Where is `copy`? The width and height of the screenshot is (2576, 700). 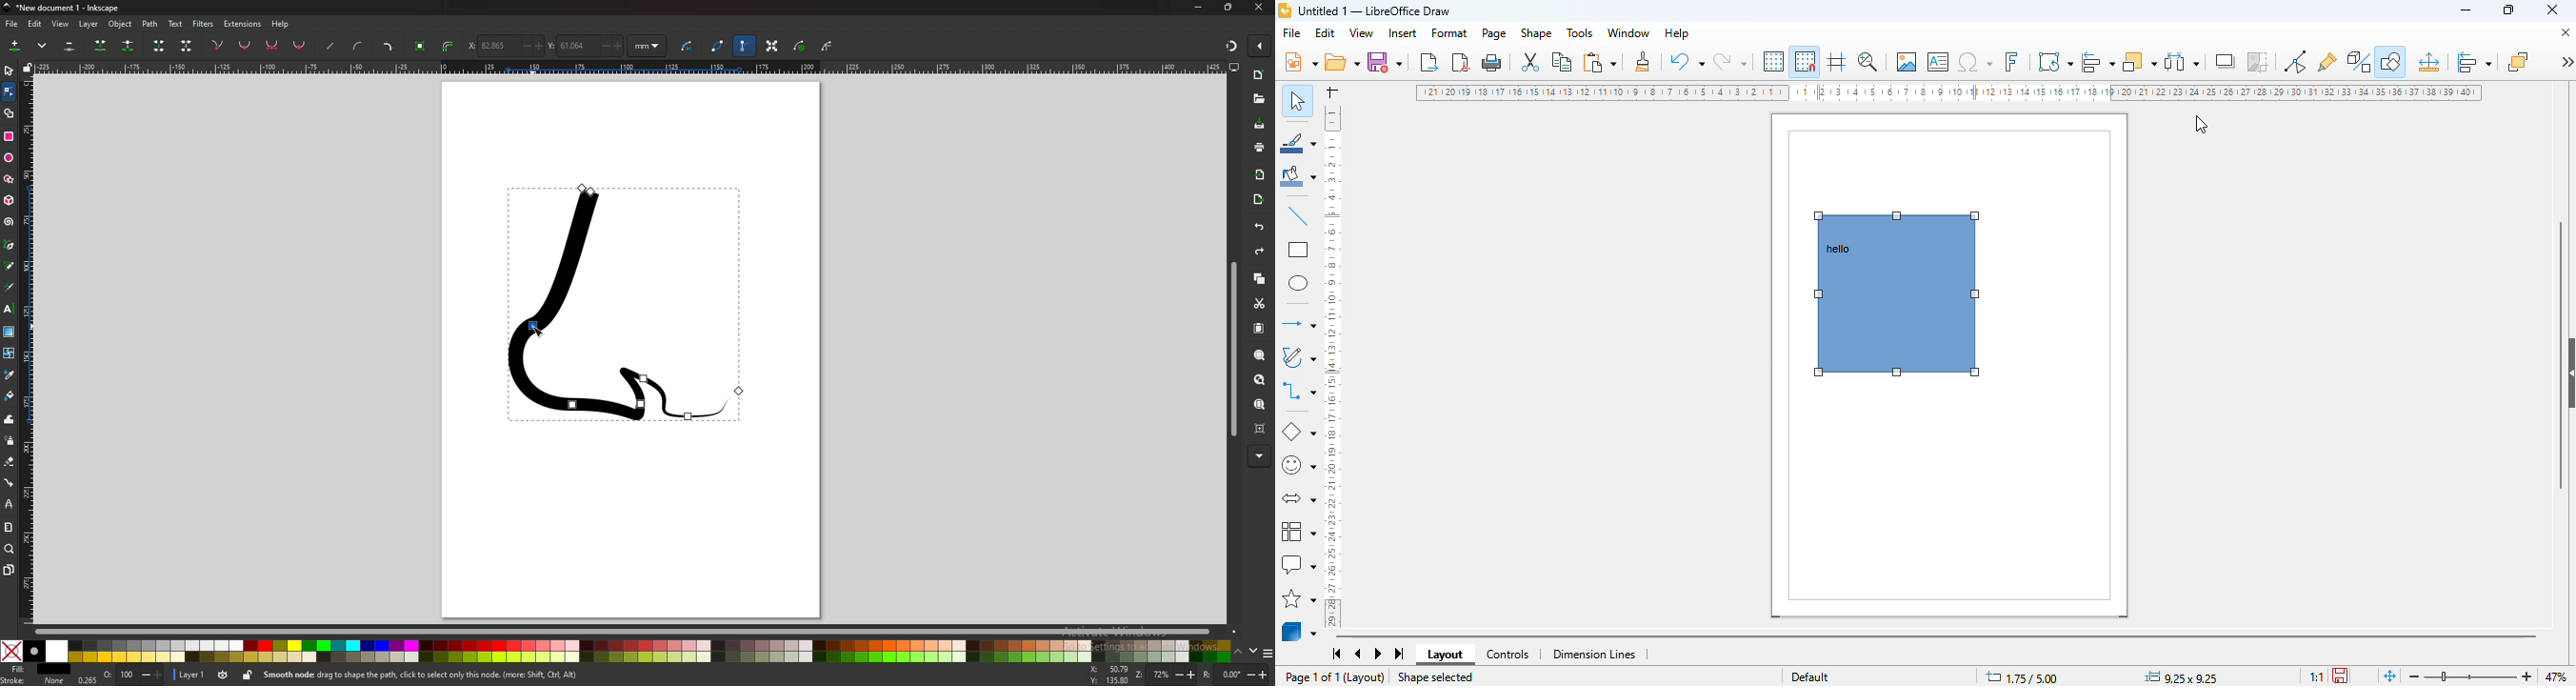 copy is located at coordinates (1260, 279).